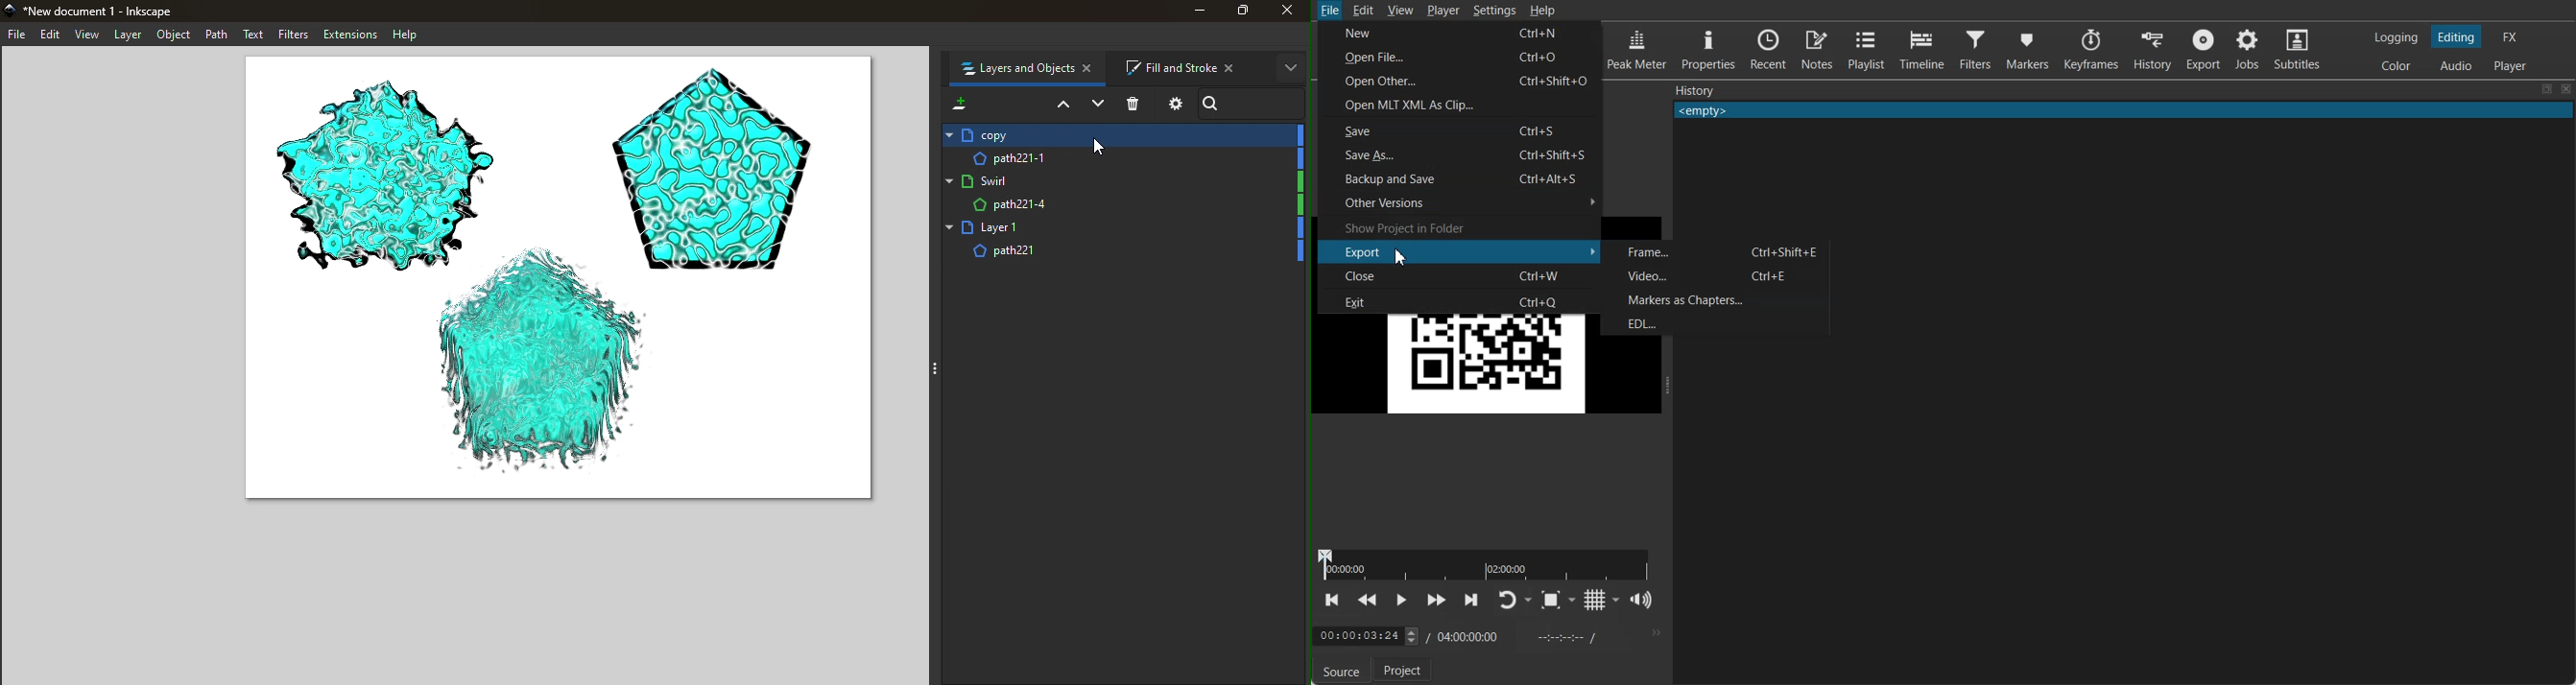 This screenshot has height=700, width=2576. Describe the element at coordinates (1558, 155) in the screenshot. I see `Ctrl+Shift+S` at that location.